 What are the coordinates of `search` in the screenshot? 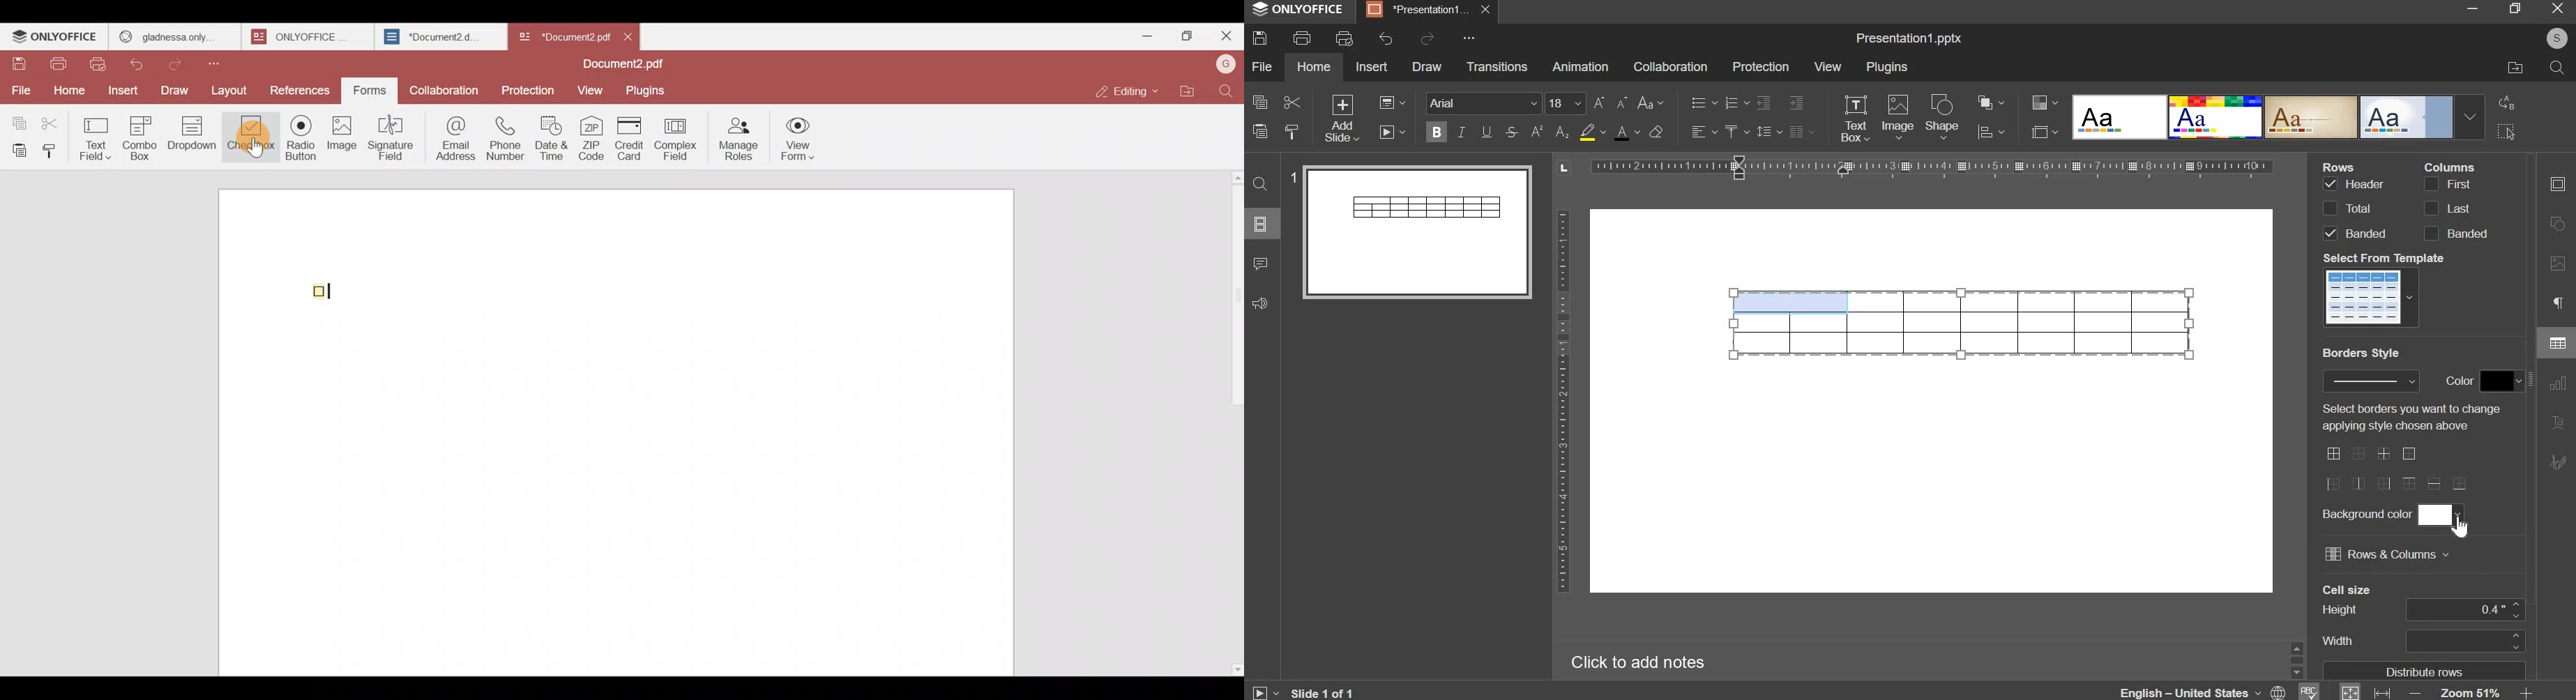 It's located at (2556, 68).